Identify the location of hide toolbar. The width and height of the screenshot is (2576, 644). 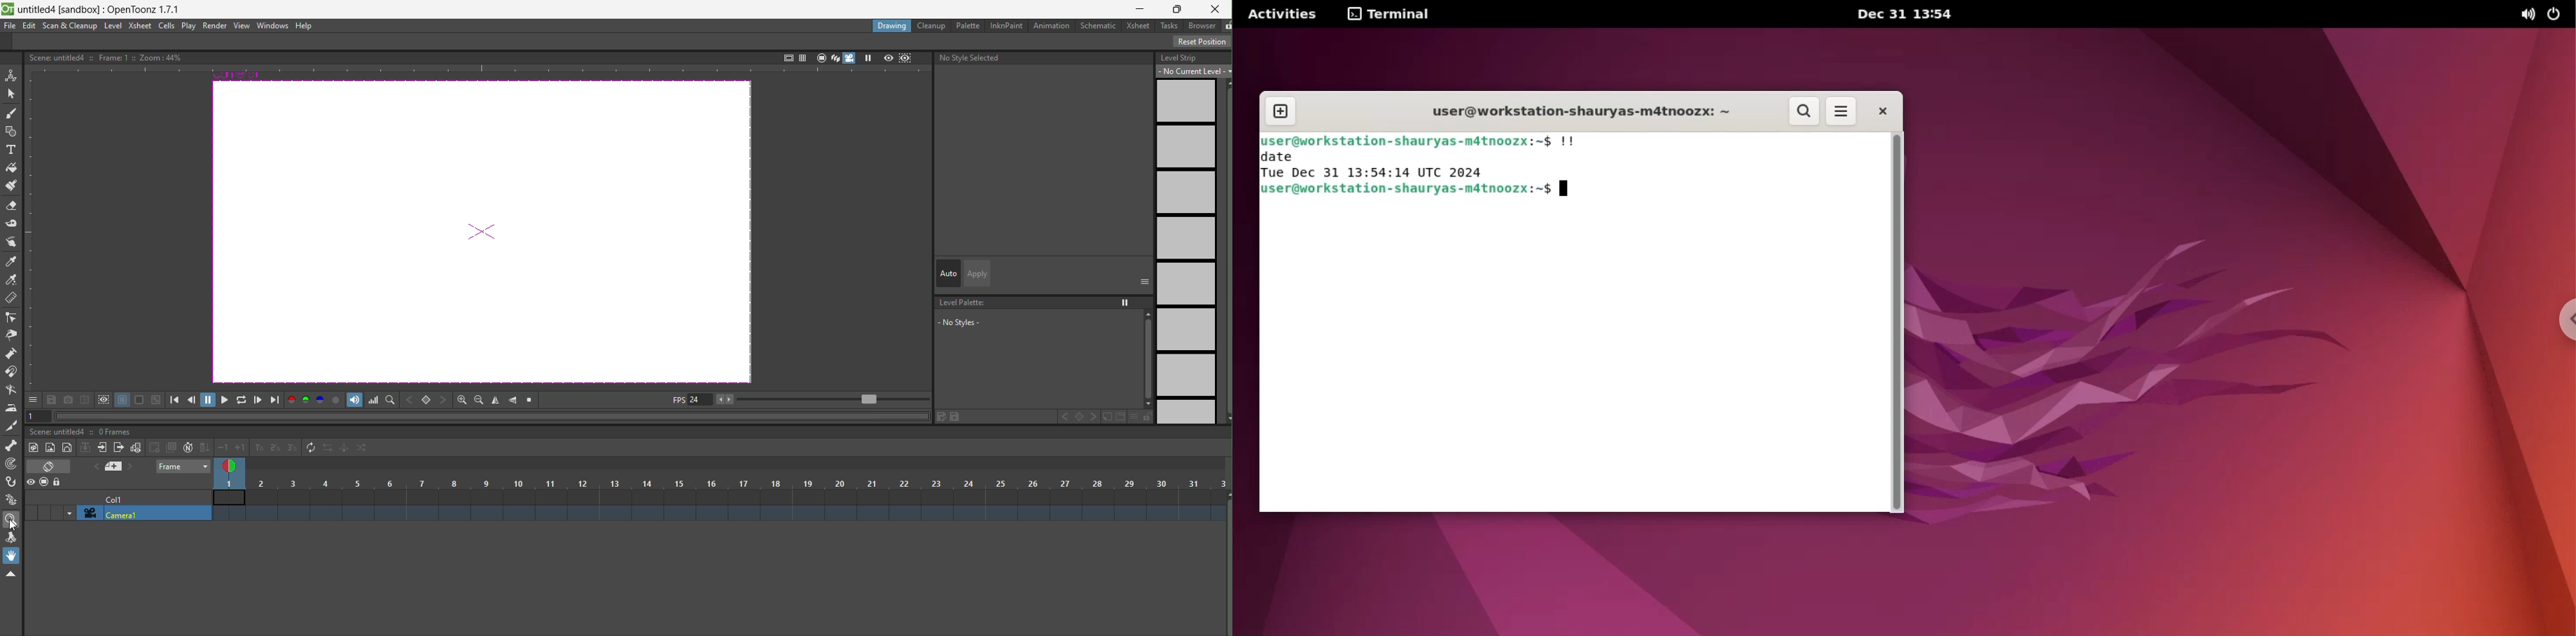
(14, 575).